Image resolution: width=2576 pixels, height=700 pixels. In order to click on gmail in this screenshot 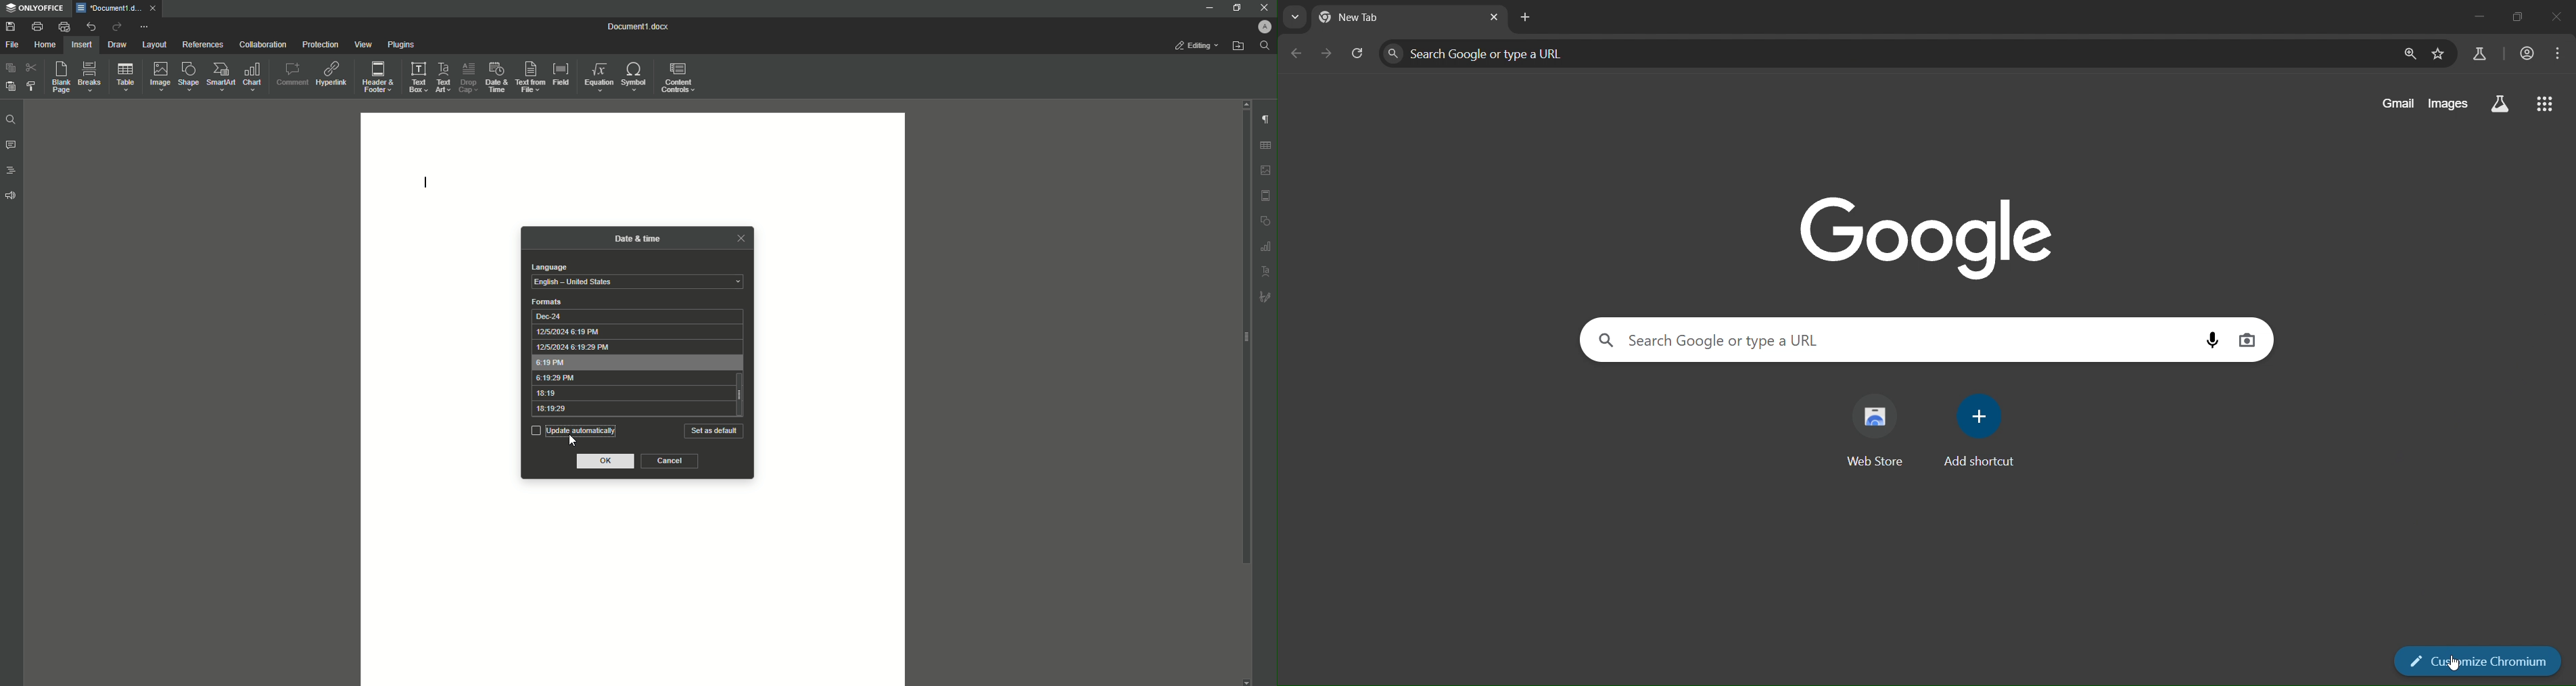, I will do `click(2402, 101)`.